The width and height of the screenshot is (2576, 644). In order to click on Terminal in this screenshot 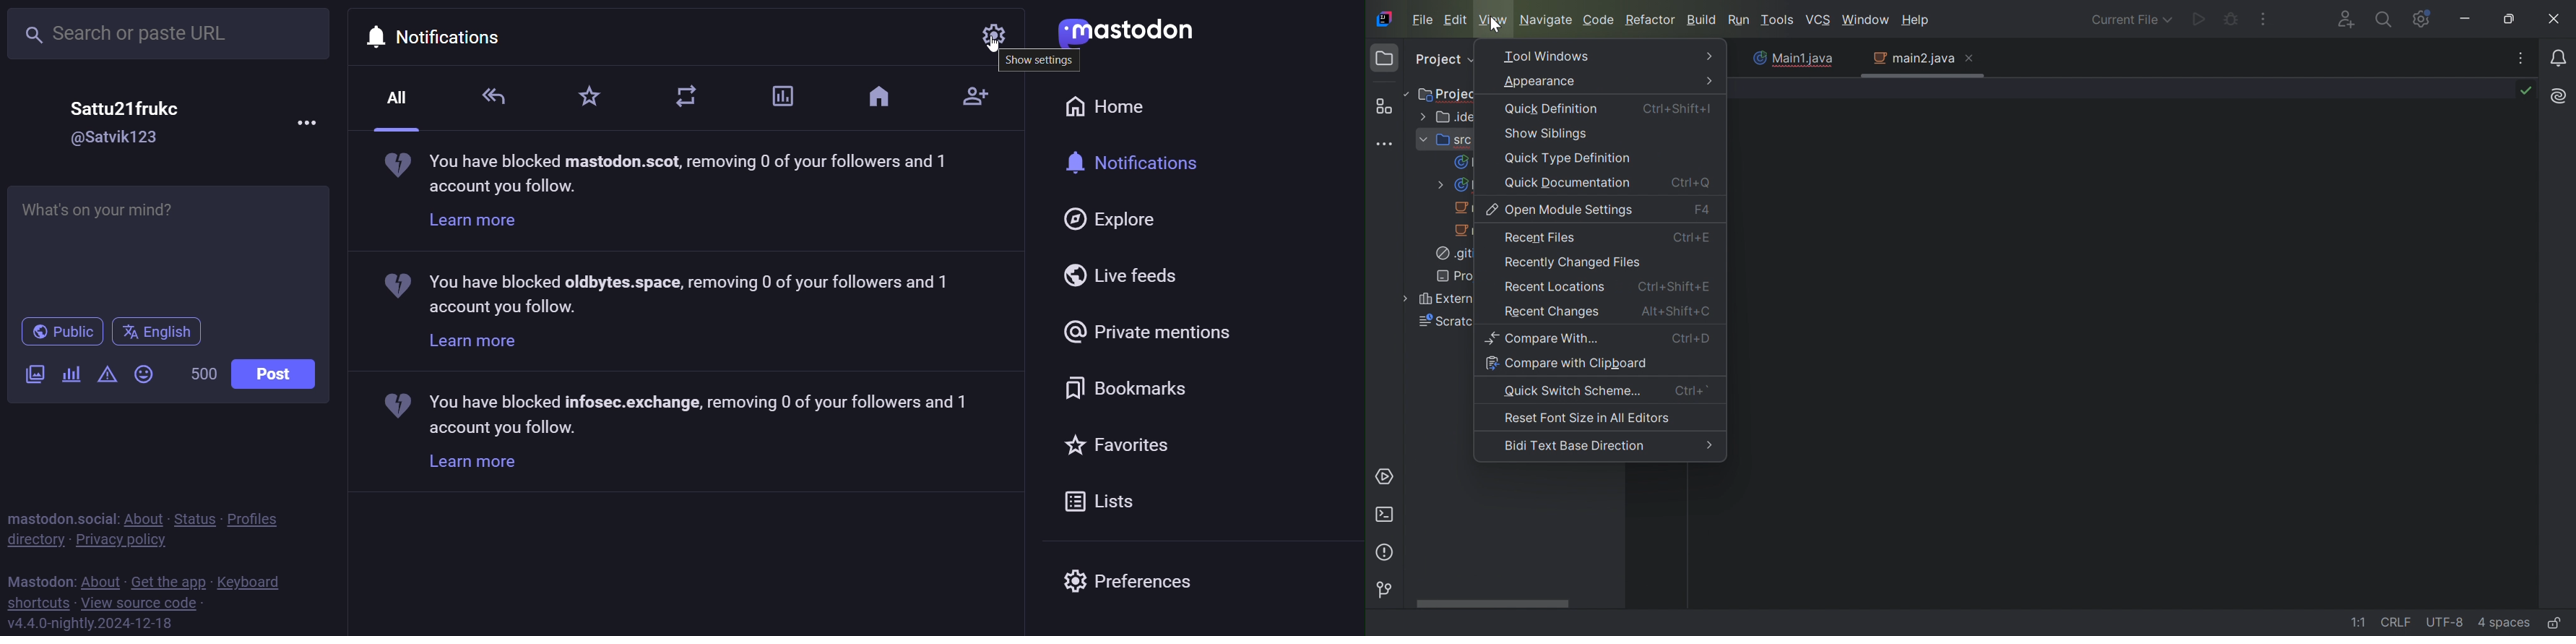, I will do `click(1386, 515)`.